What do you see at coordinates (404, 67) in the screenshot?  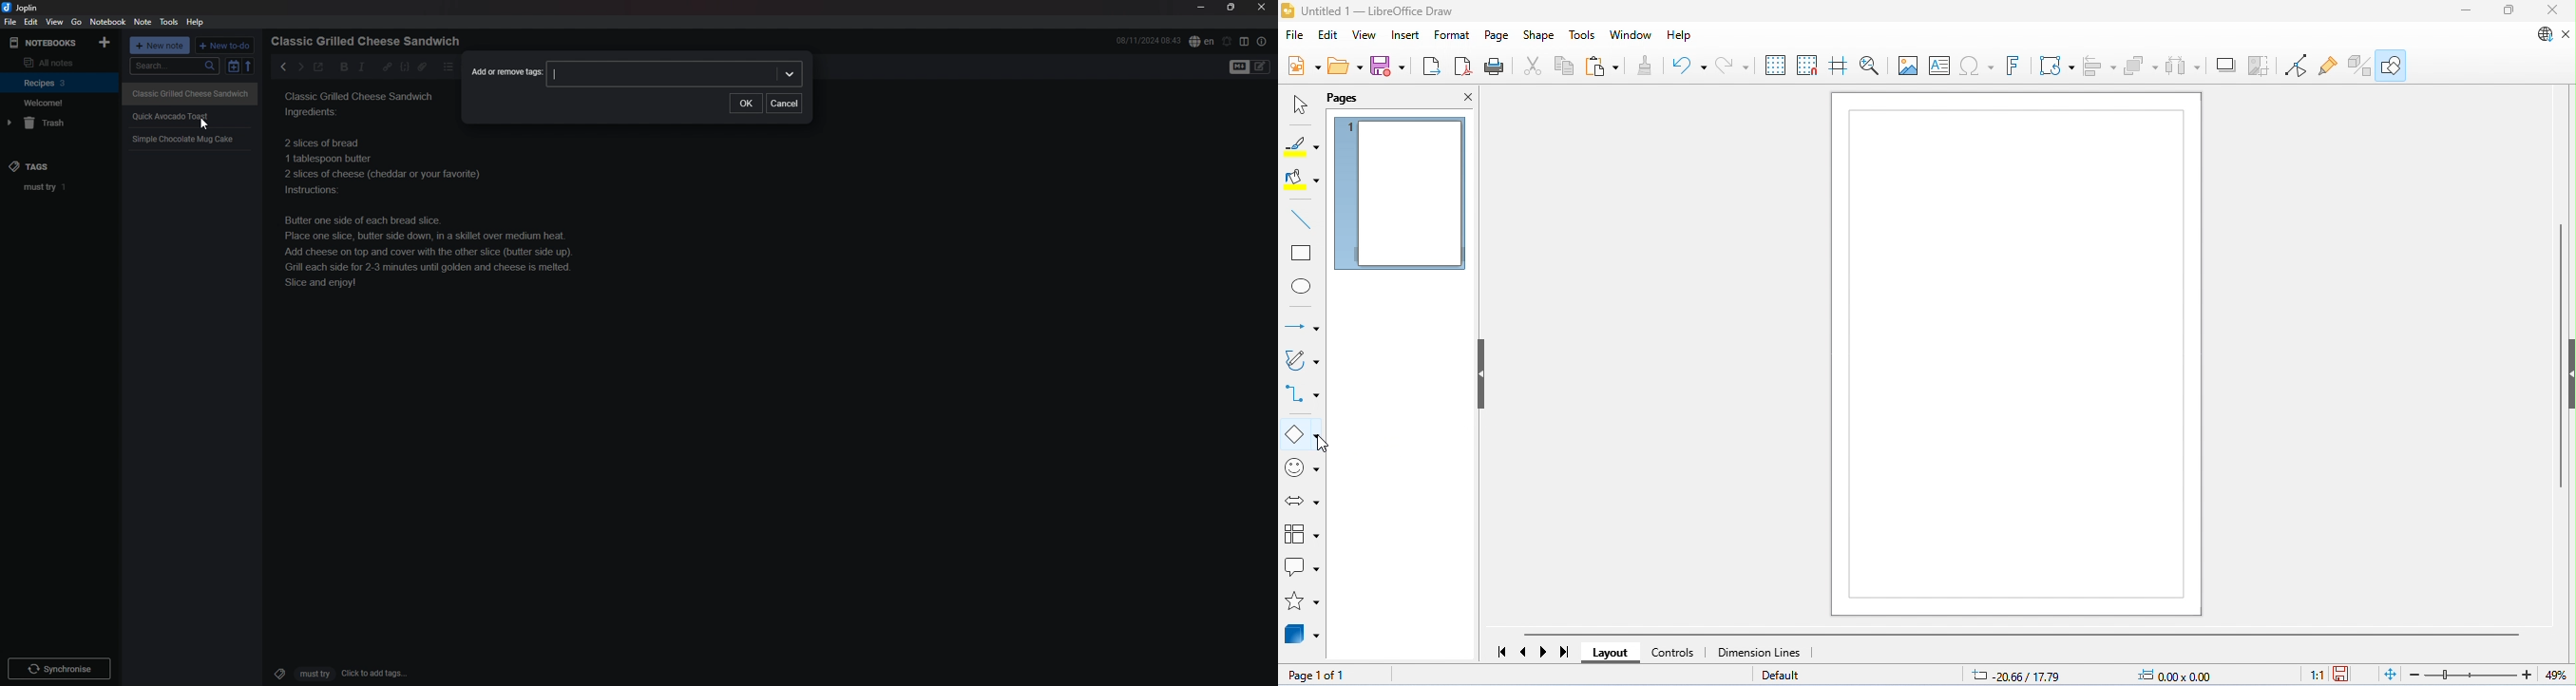 I see `code` at bounding box center [404, 67].